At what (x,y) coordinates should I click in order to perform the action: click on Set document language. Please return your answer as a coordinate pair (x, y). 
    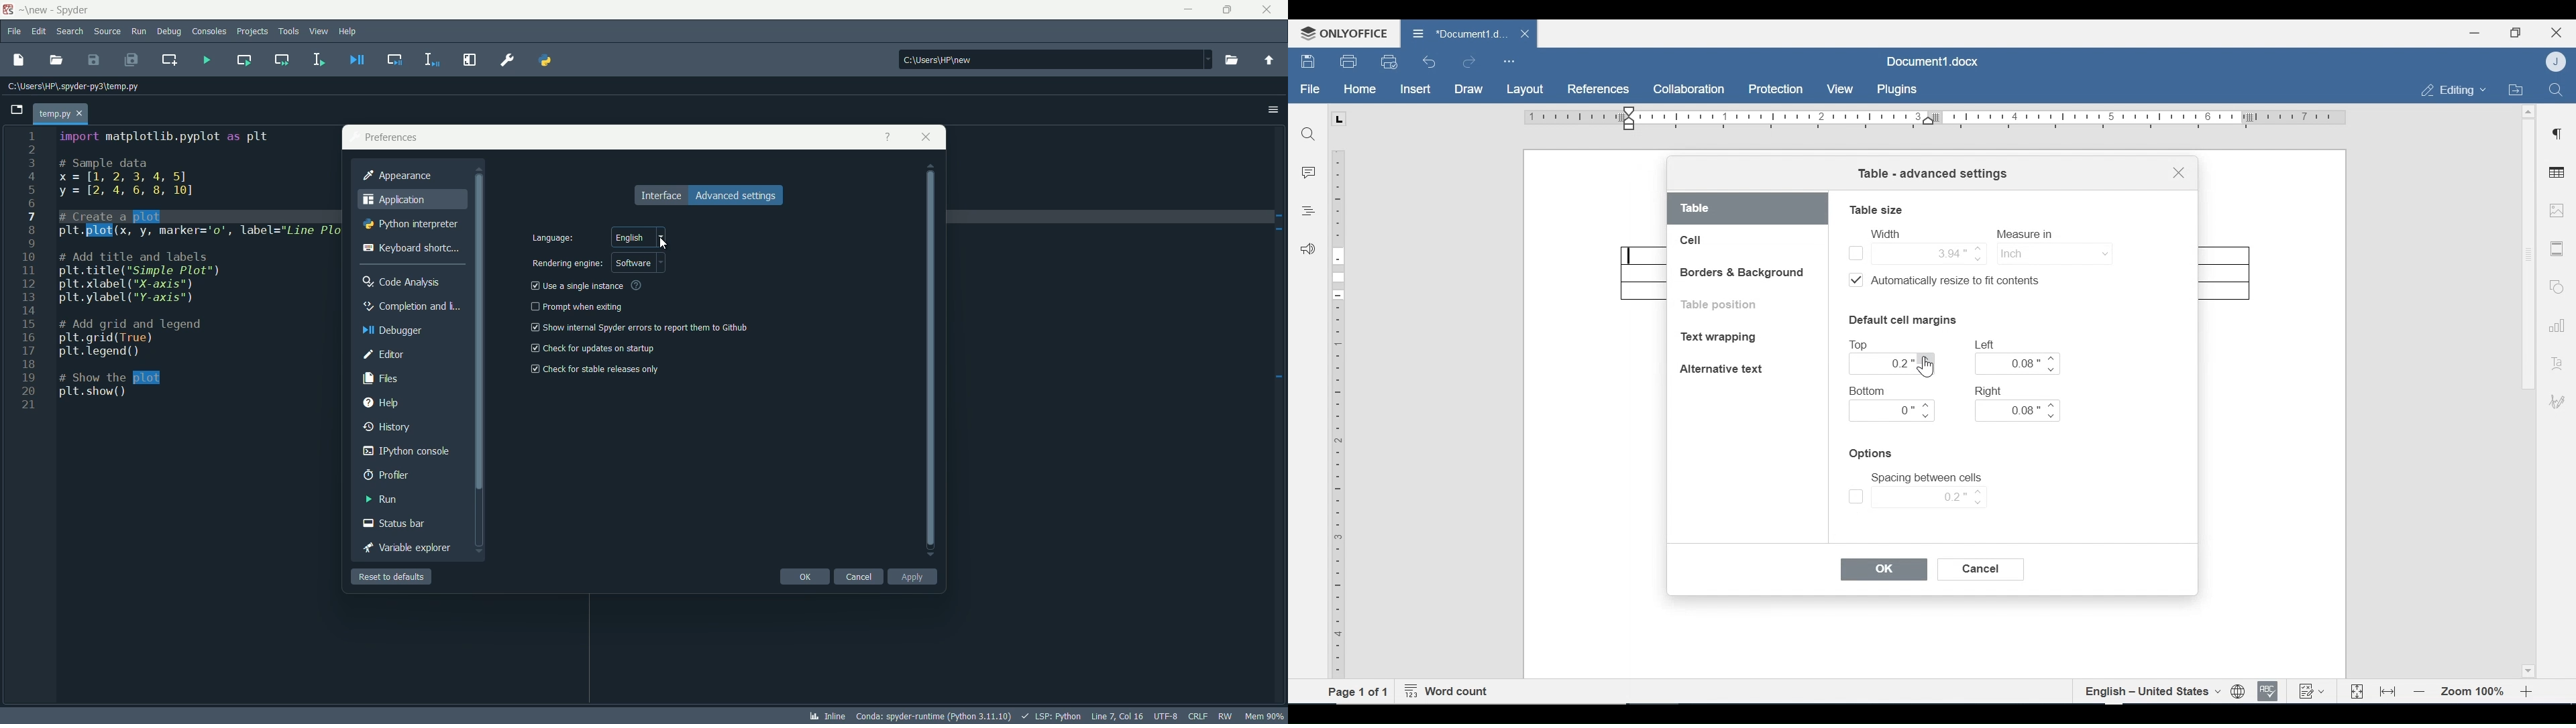
    Looking at the image, I should click on (2239, 692).